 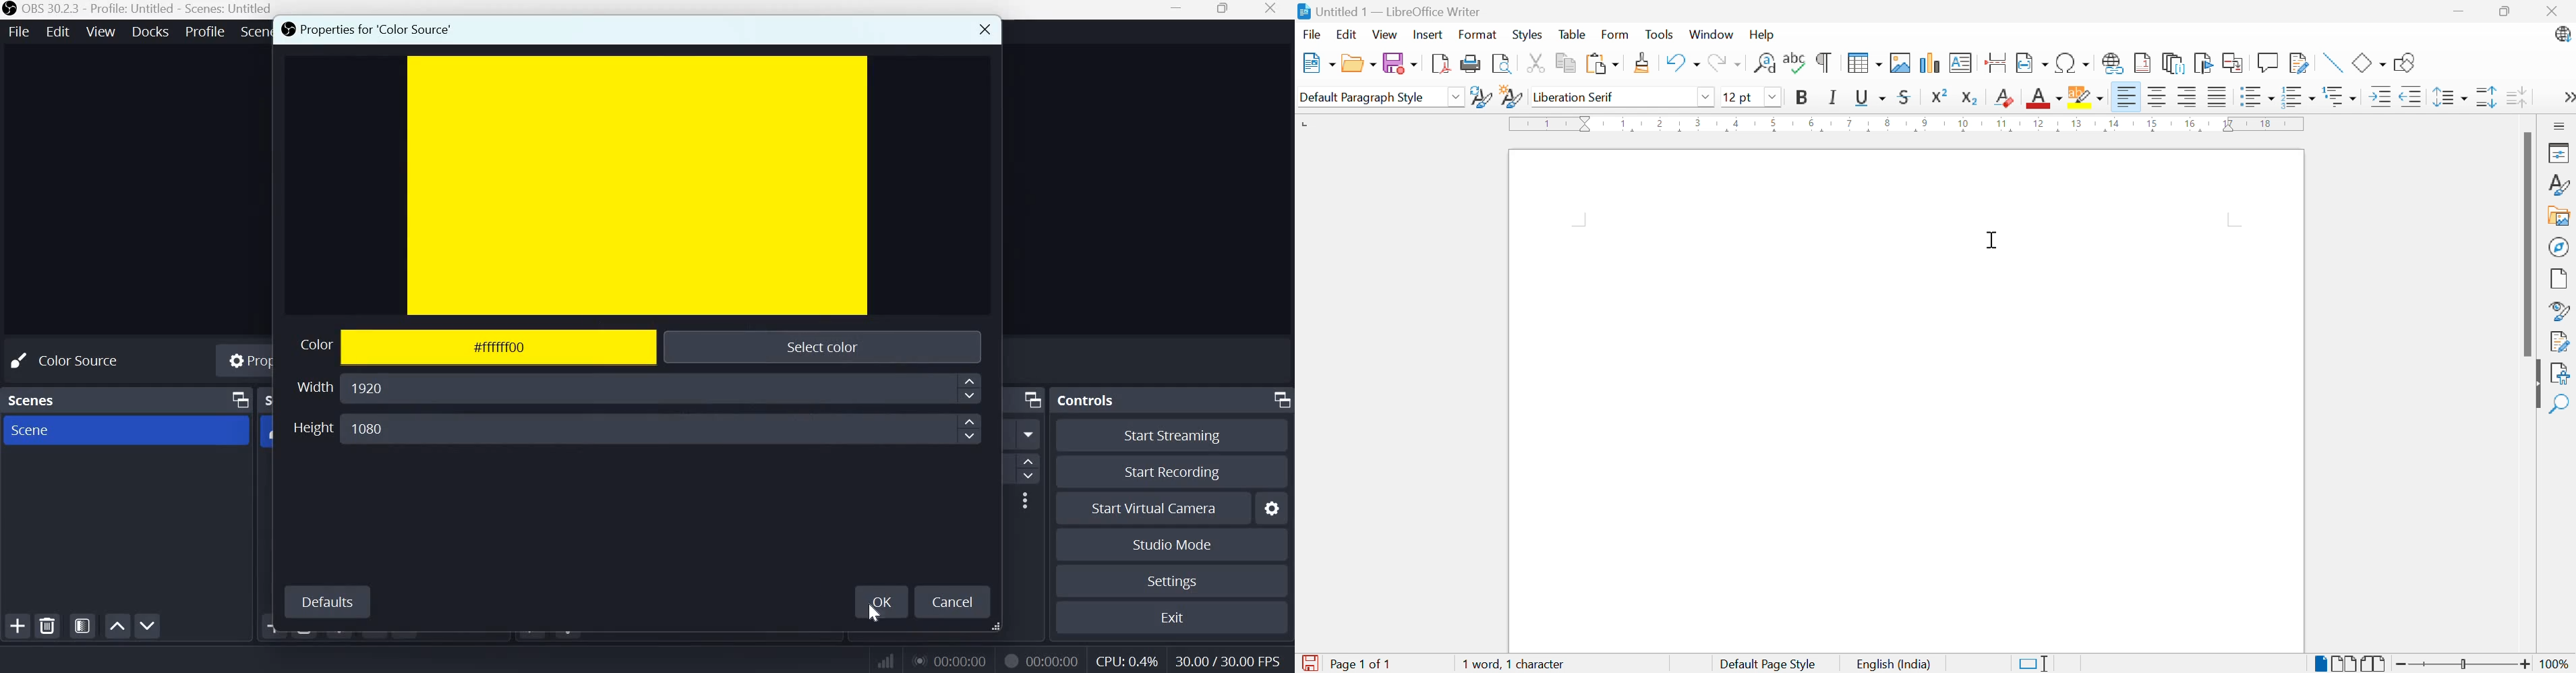 What do you see at coordinates (2556, 663) in the screenshot?
I see `100%` at bounding box center [2556, 663].